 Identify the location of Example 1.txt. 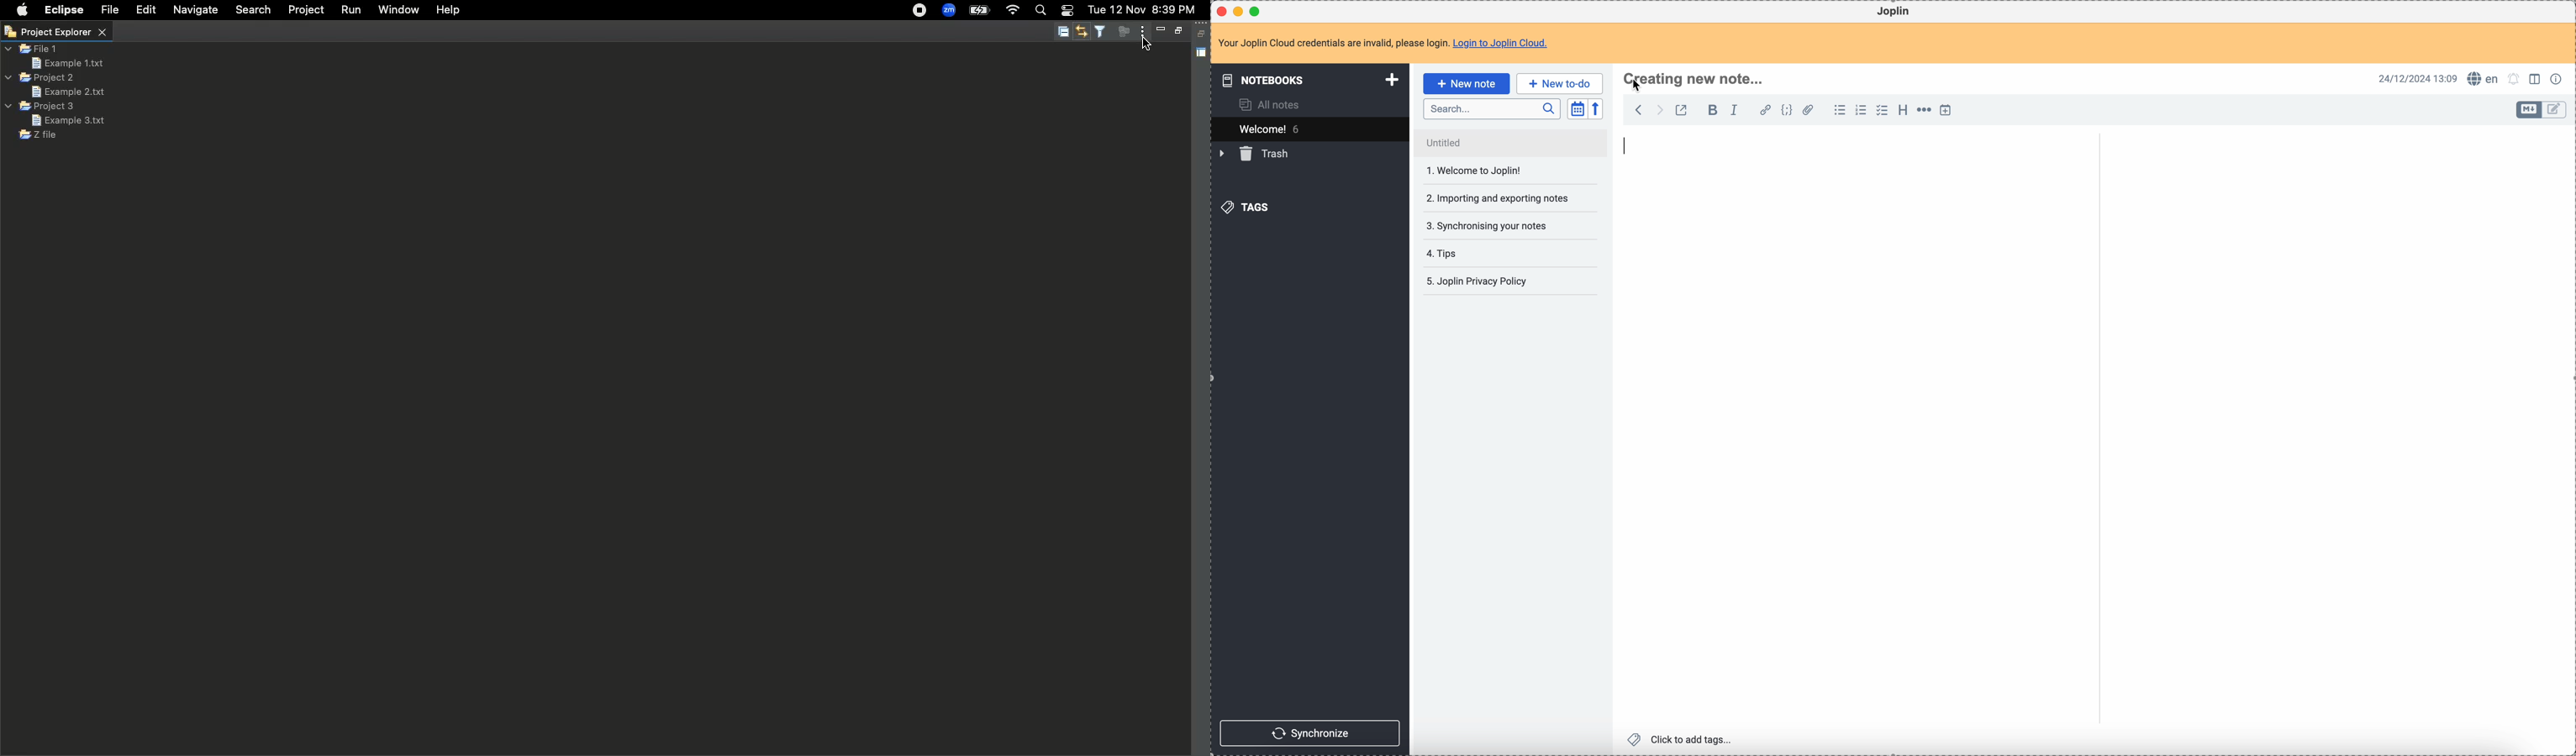
(67, 62).